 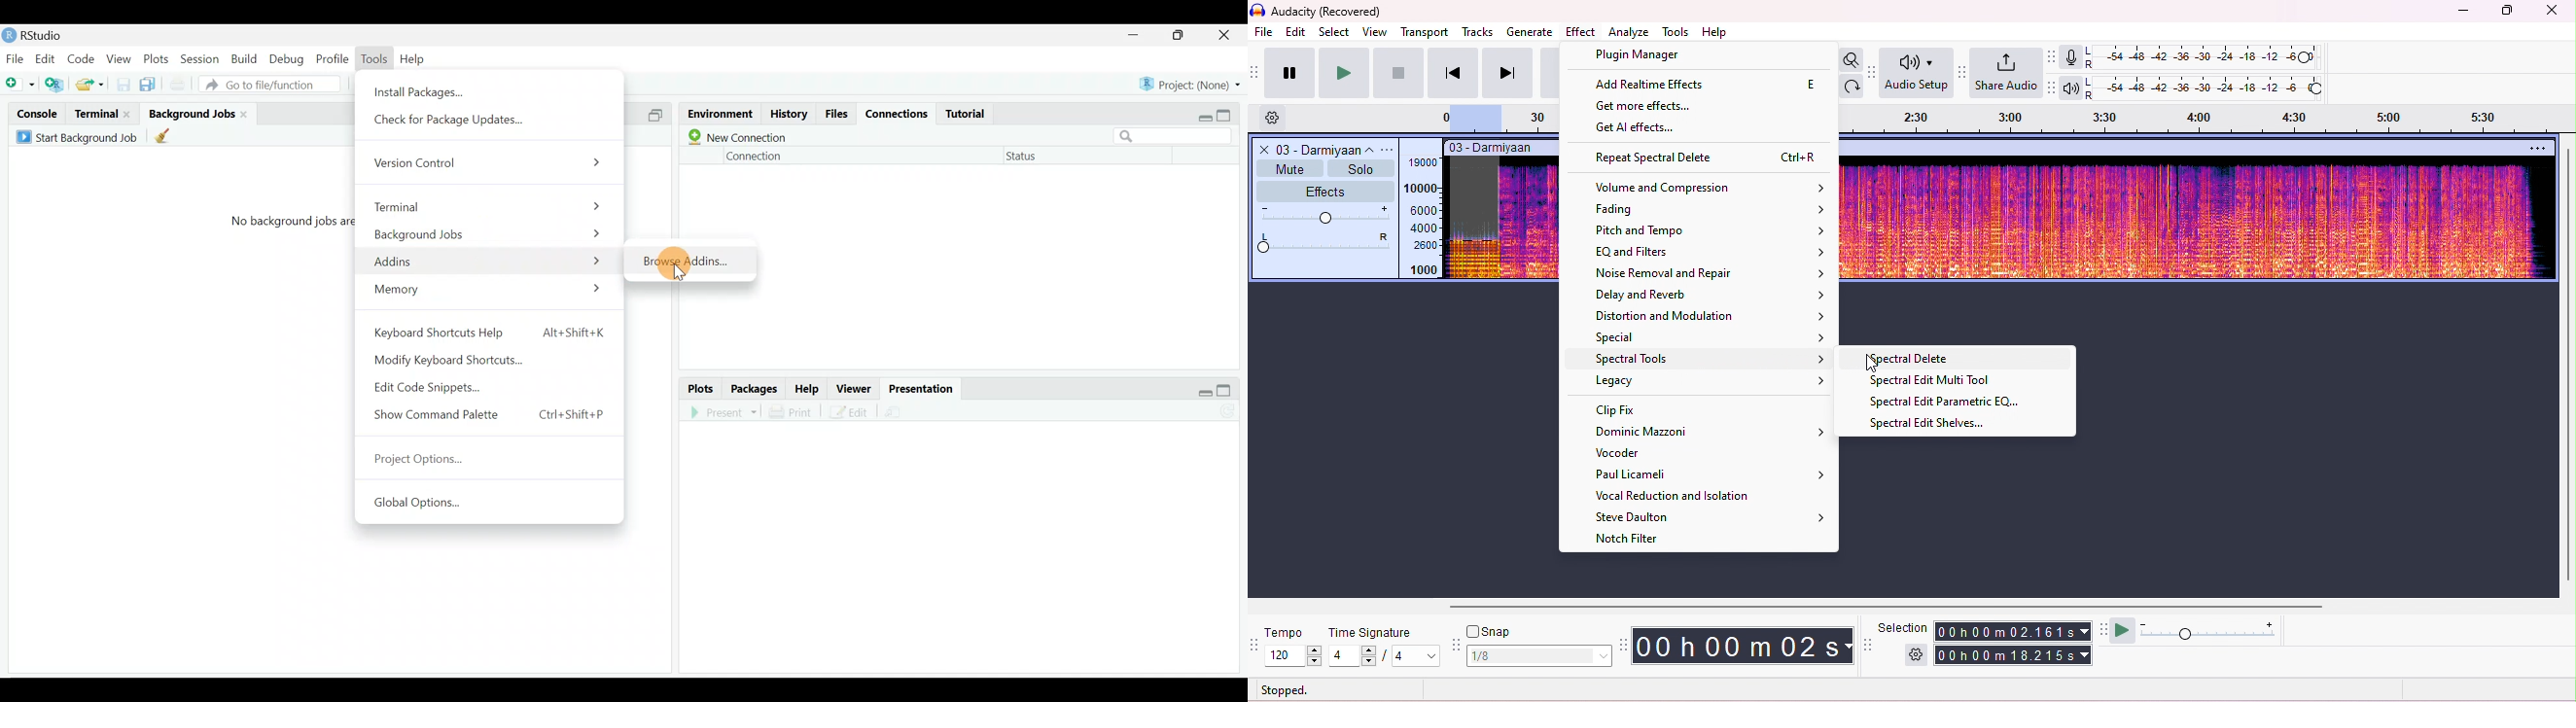 I want to click on Save current document, so click(x=120, y=86).